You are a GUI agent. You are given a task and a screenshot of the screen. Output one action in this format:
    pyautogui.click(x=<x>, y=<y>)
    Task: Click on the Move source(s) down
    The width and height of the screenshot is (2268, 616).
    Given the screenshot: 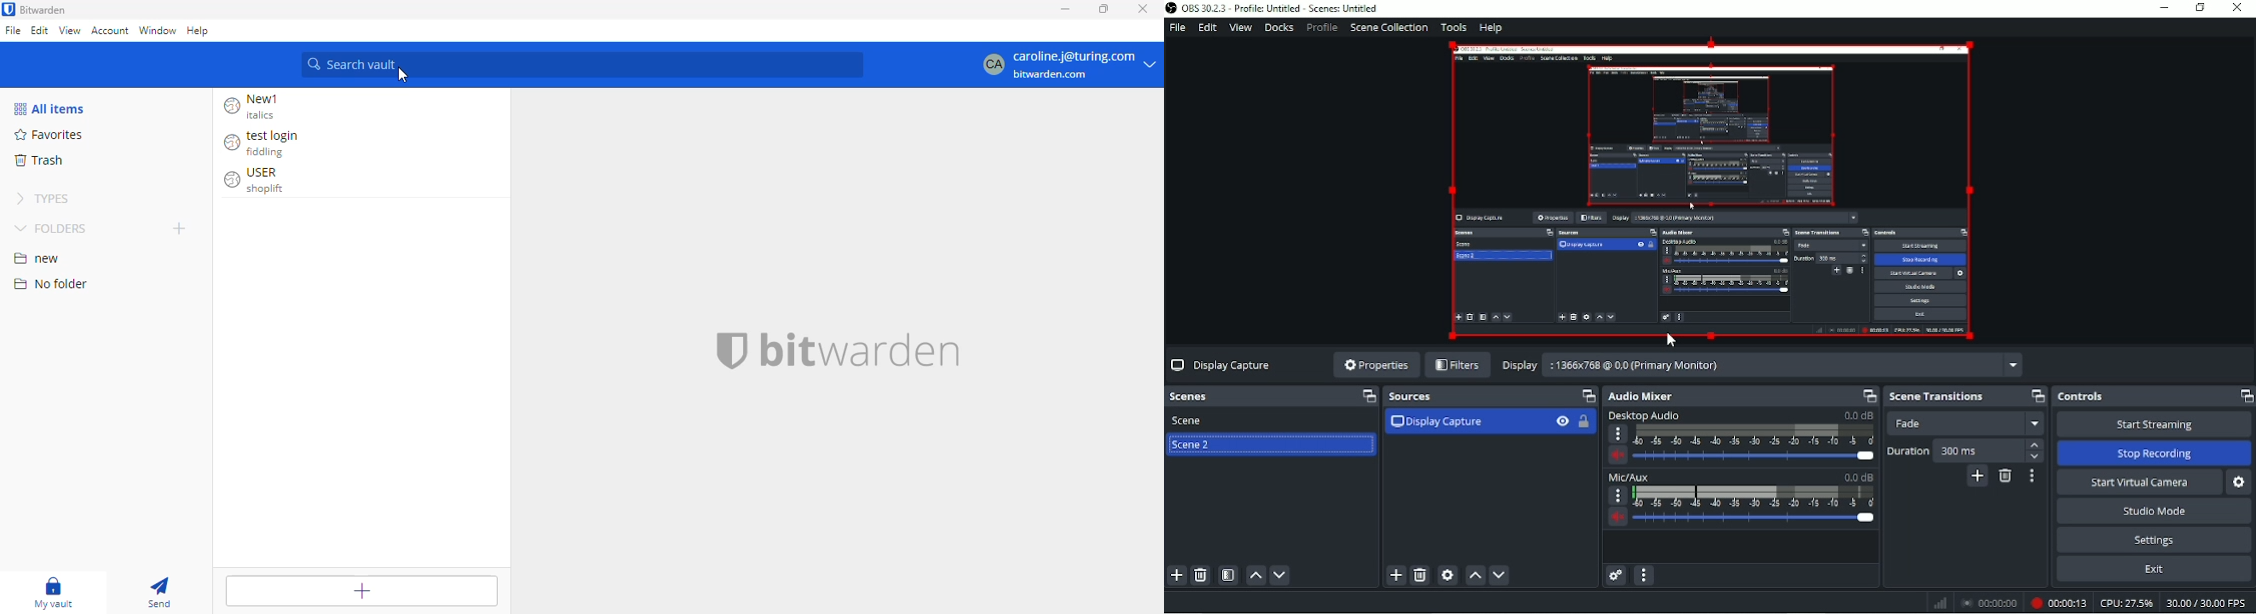 What is the action you would take?
    pyautogui.click(x=1499, y=575)
    